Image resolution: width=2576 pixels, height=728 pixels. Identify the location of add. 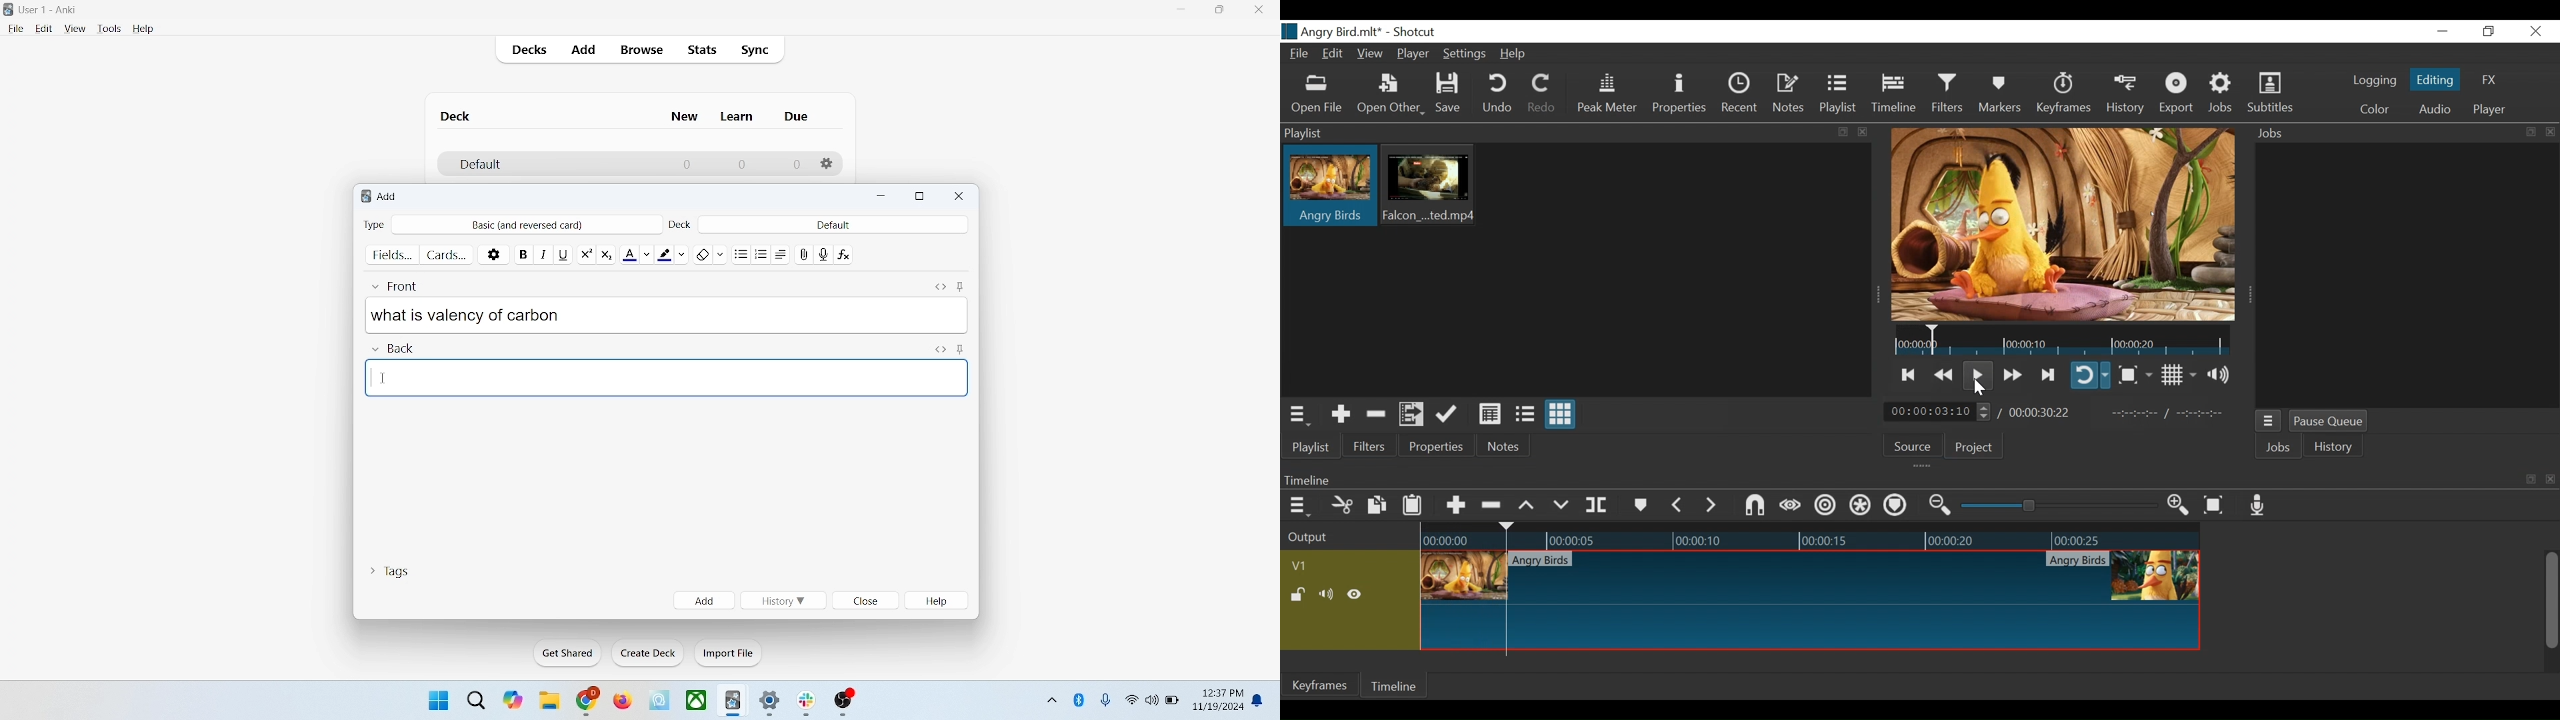
(704, 600).